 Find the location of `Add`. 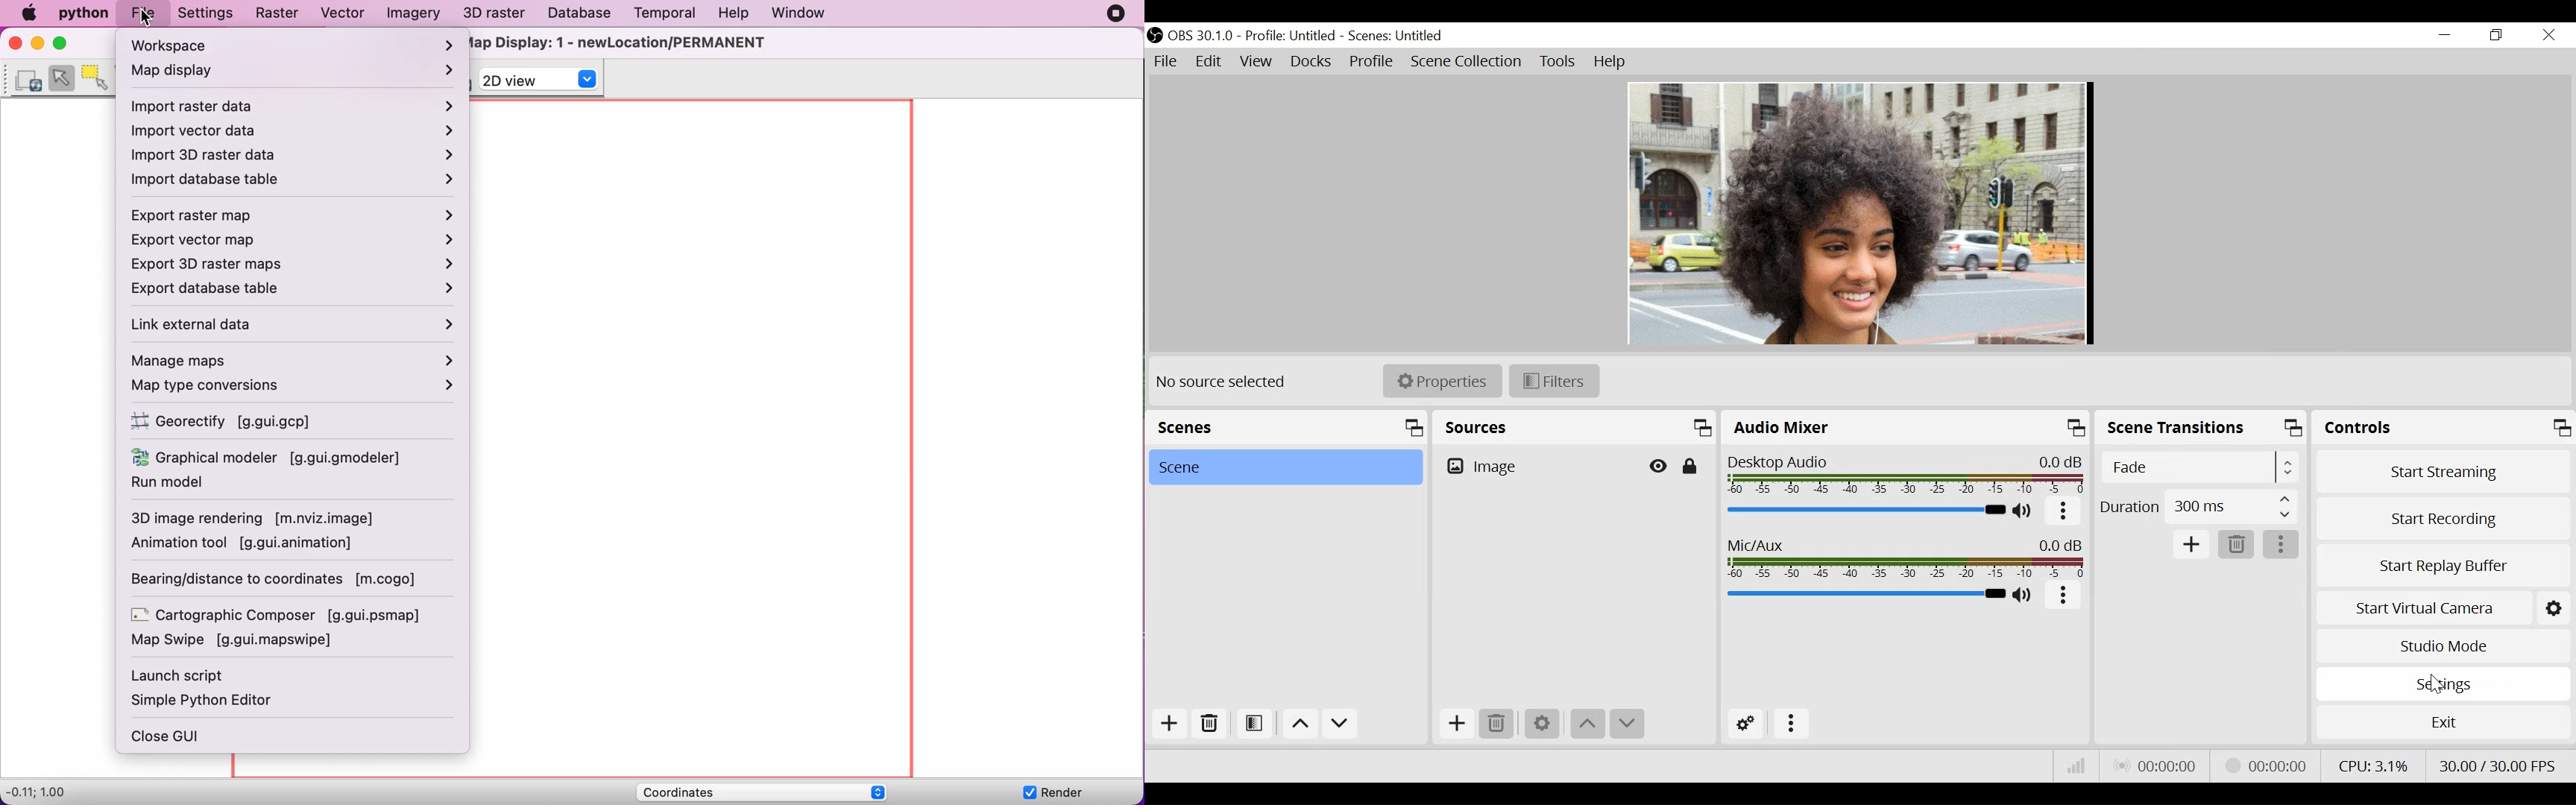

Add is located at coordinates (1172, 724).